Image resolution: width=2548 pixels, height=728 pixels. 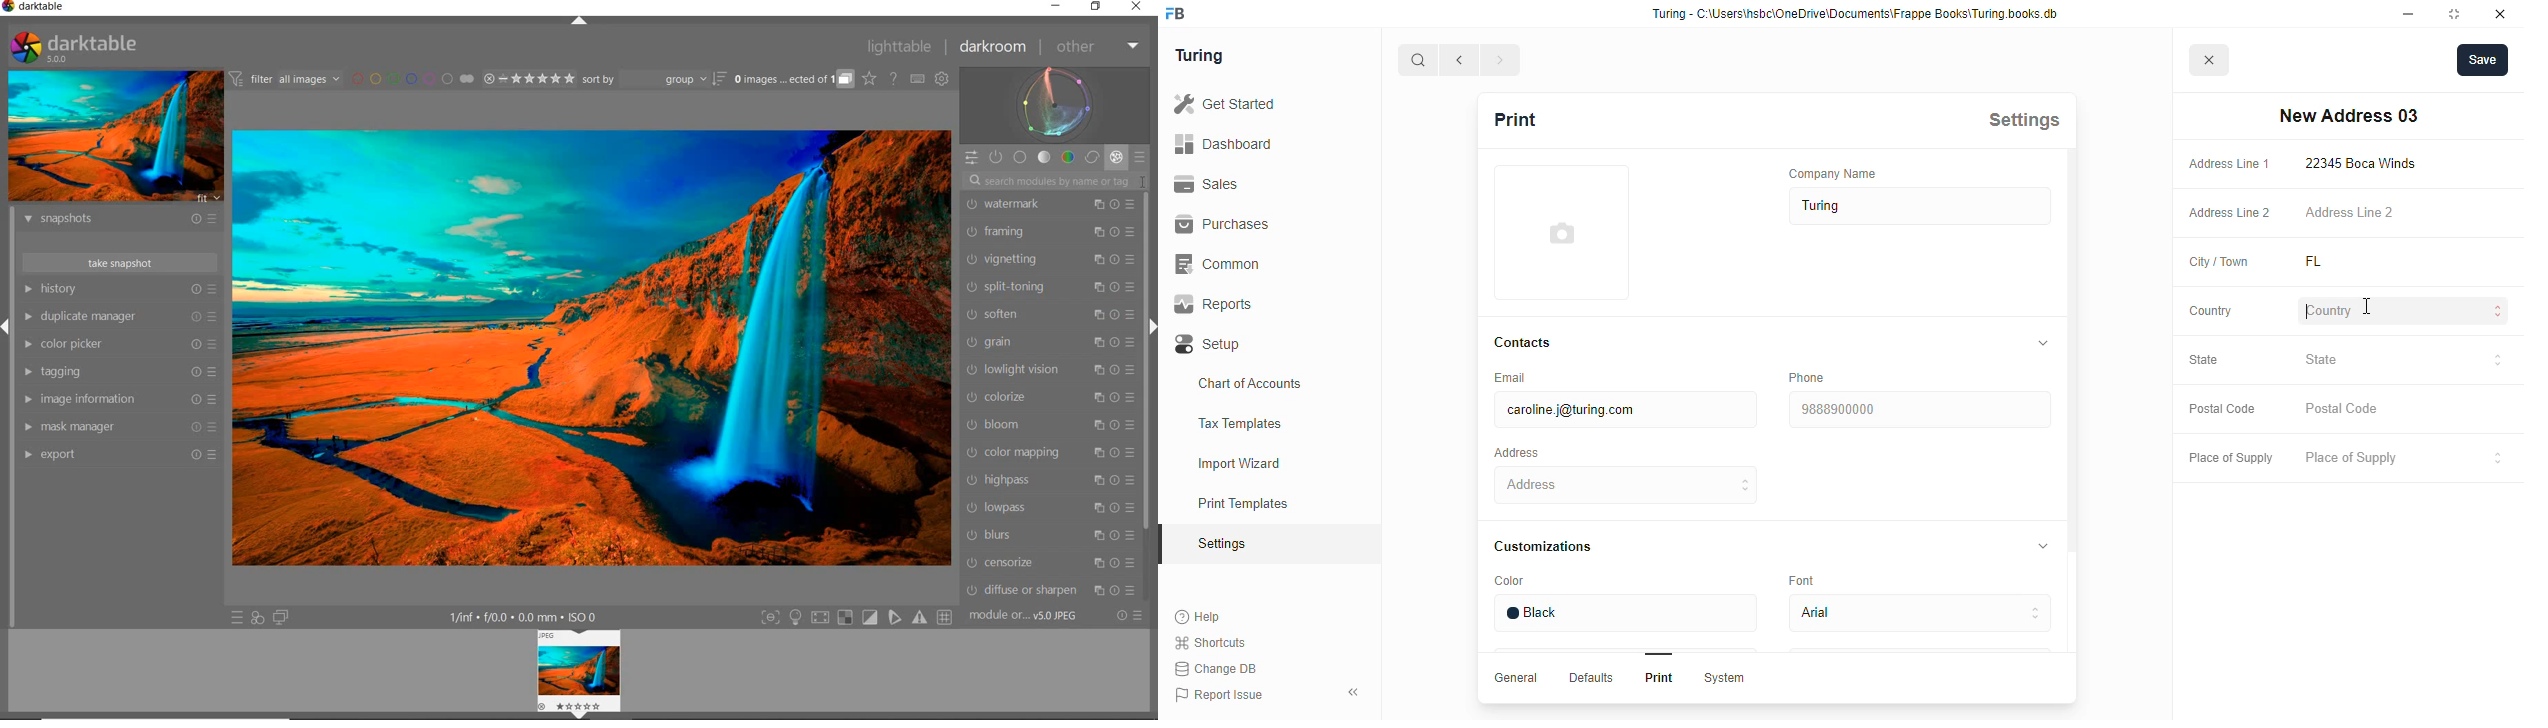 What do you see at coordinates (2483, 60) in the screenshot?
I see `save` at bounding box center [2483, 60].